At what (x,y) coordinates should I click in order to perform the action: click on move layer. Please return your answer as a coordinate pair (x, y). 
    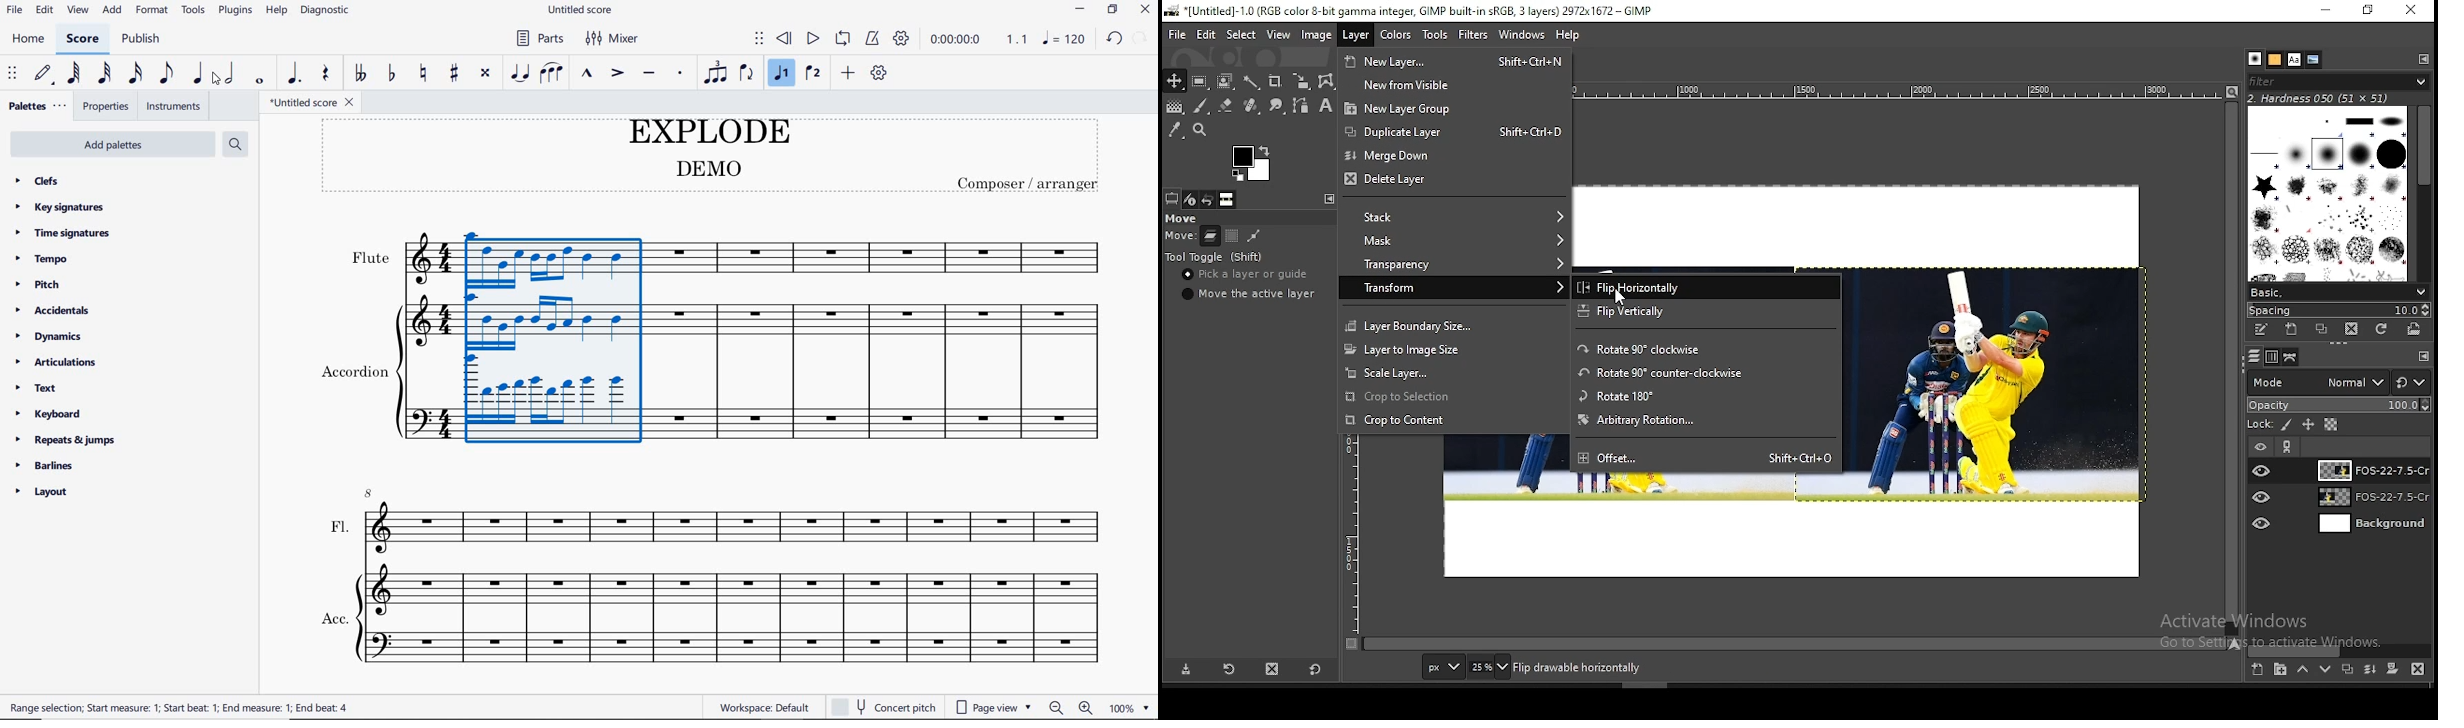
    Looking at the image, I should click on (1210, 236).